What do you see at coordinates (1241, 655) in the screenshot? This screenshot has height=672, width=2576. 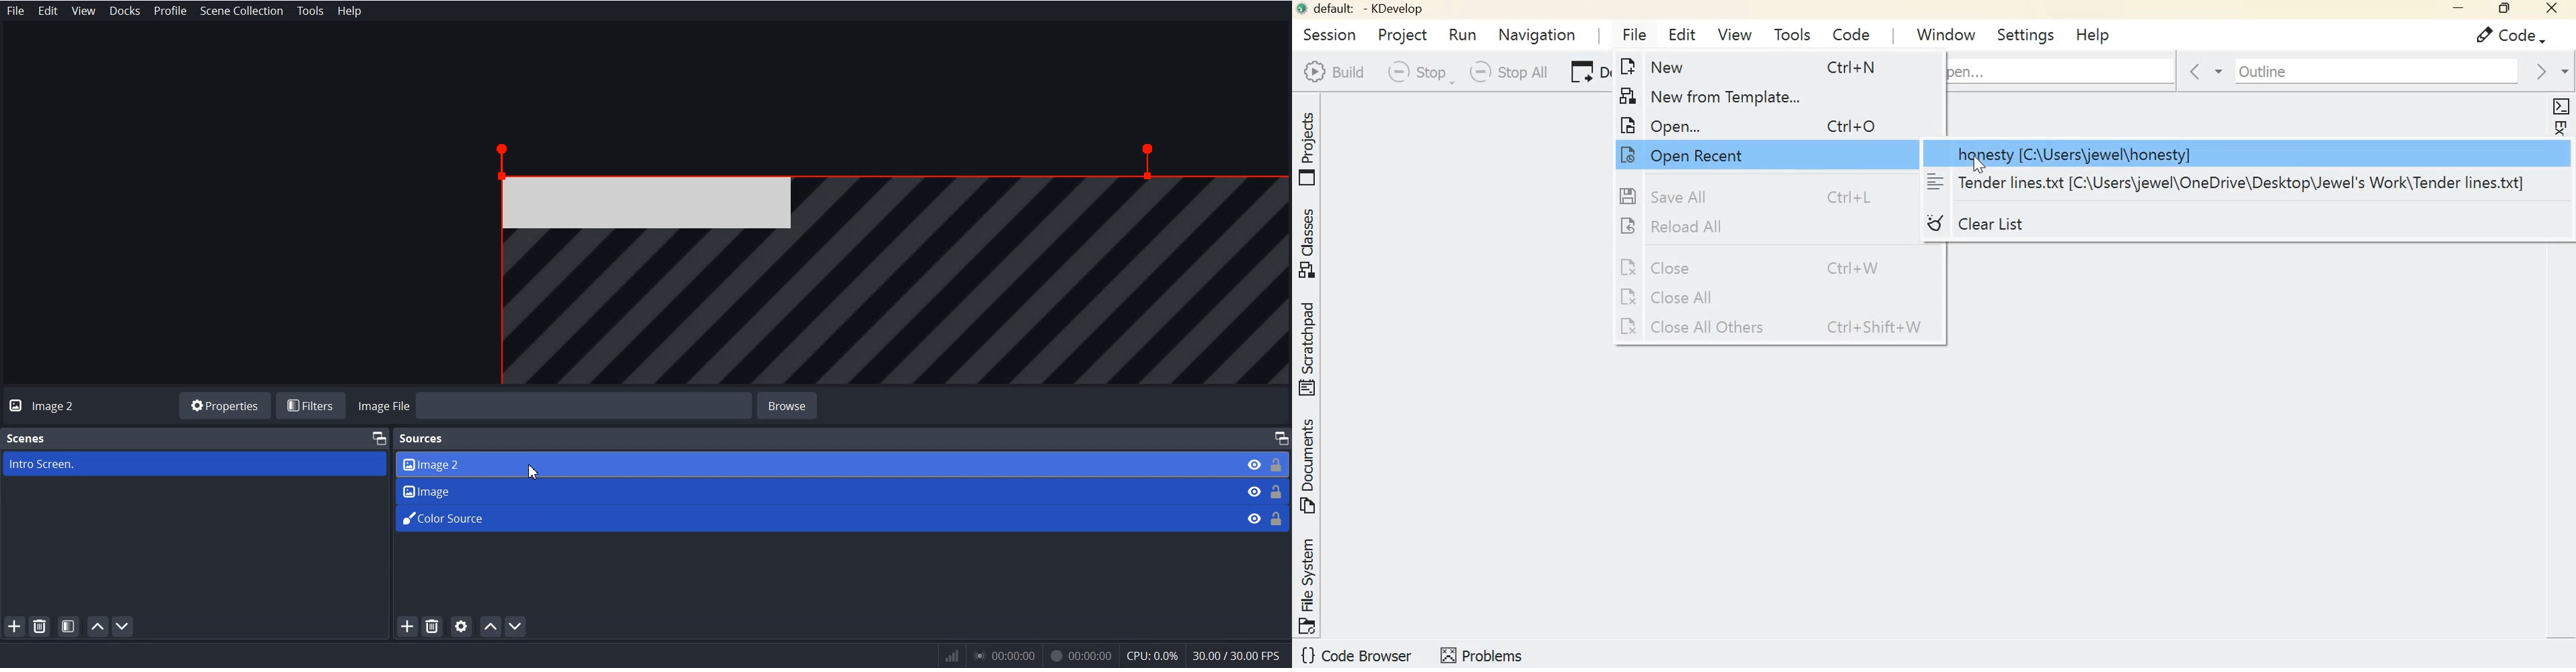 I see `30.007 30.00 EPs` at bounding box center [1241, 655].